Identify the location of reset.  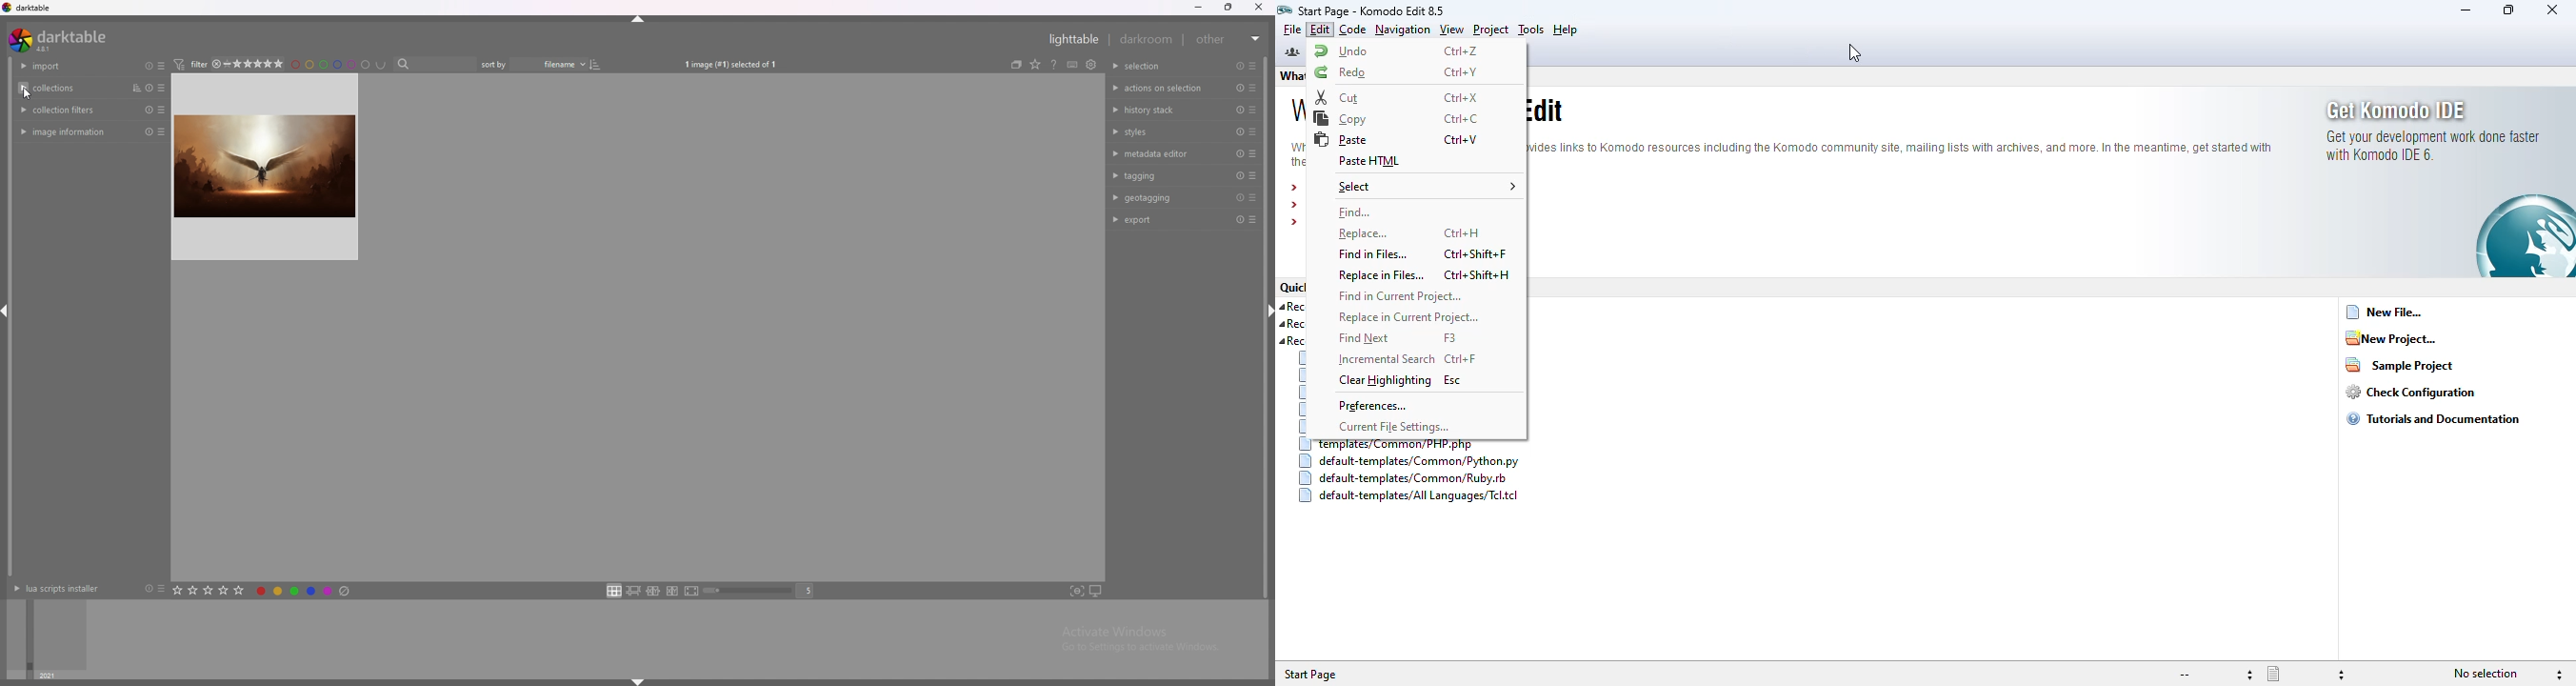
(1240, 198).